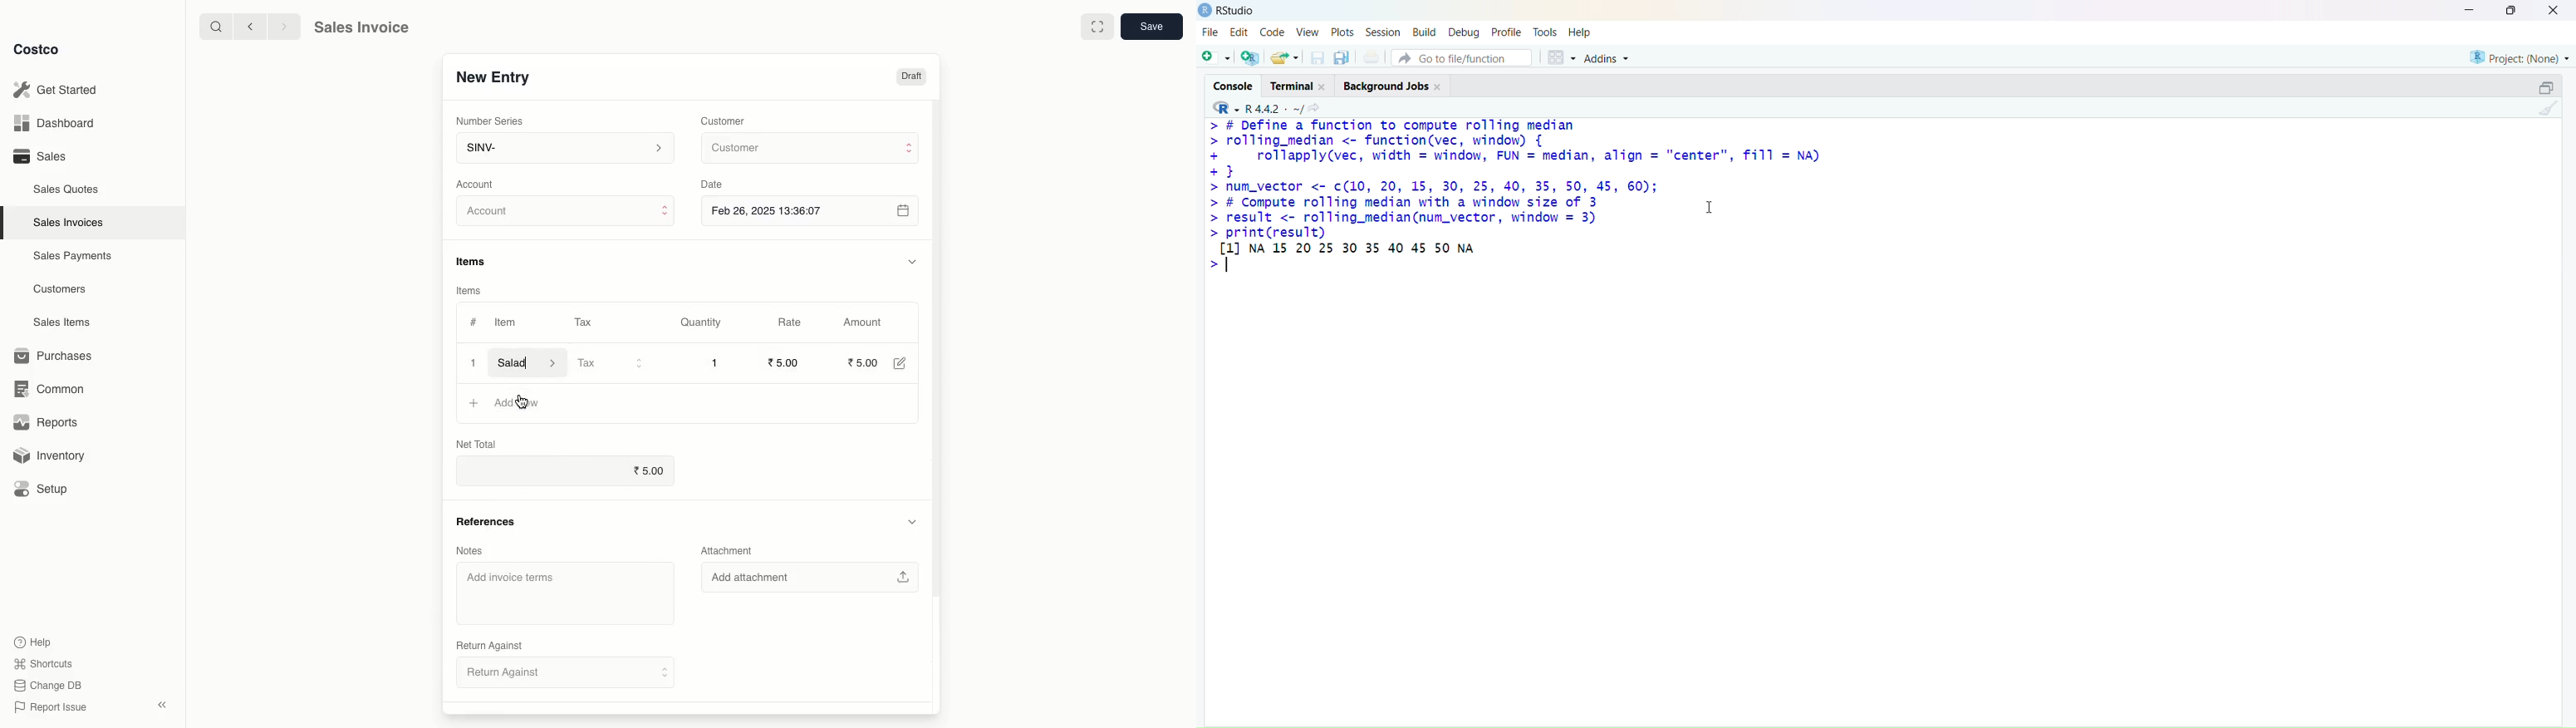  Describe the element at coordinates (1438, 88) in the screenshot. I see `close` at that location.